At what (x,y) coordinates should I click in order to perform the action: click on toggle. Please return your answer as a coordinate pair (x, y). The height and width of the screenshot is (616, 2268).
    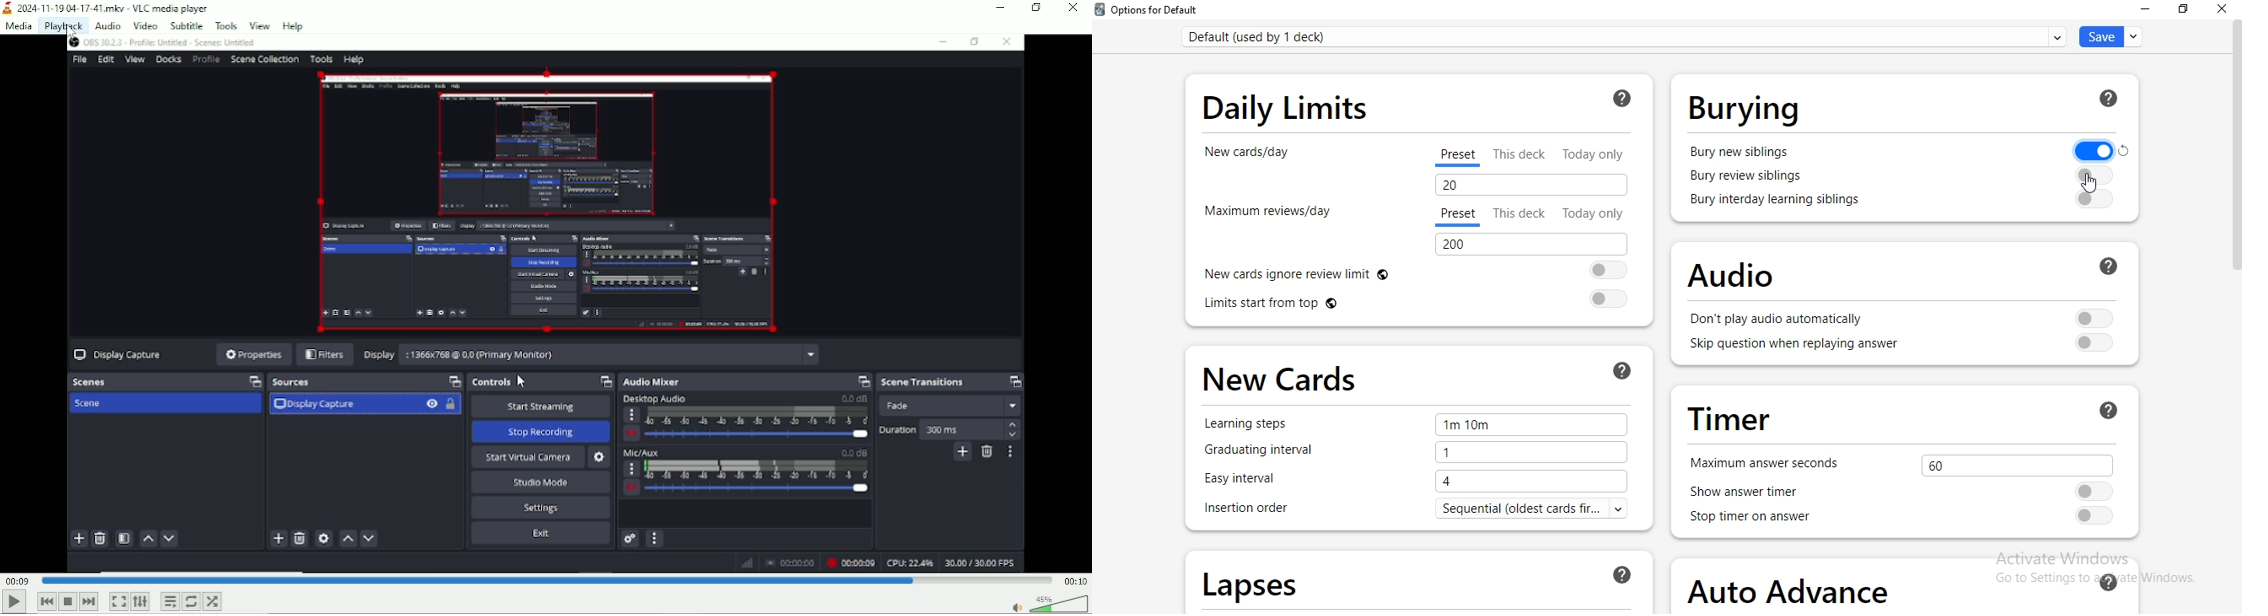
    Looking at the image, I should click on (2094, 344).